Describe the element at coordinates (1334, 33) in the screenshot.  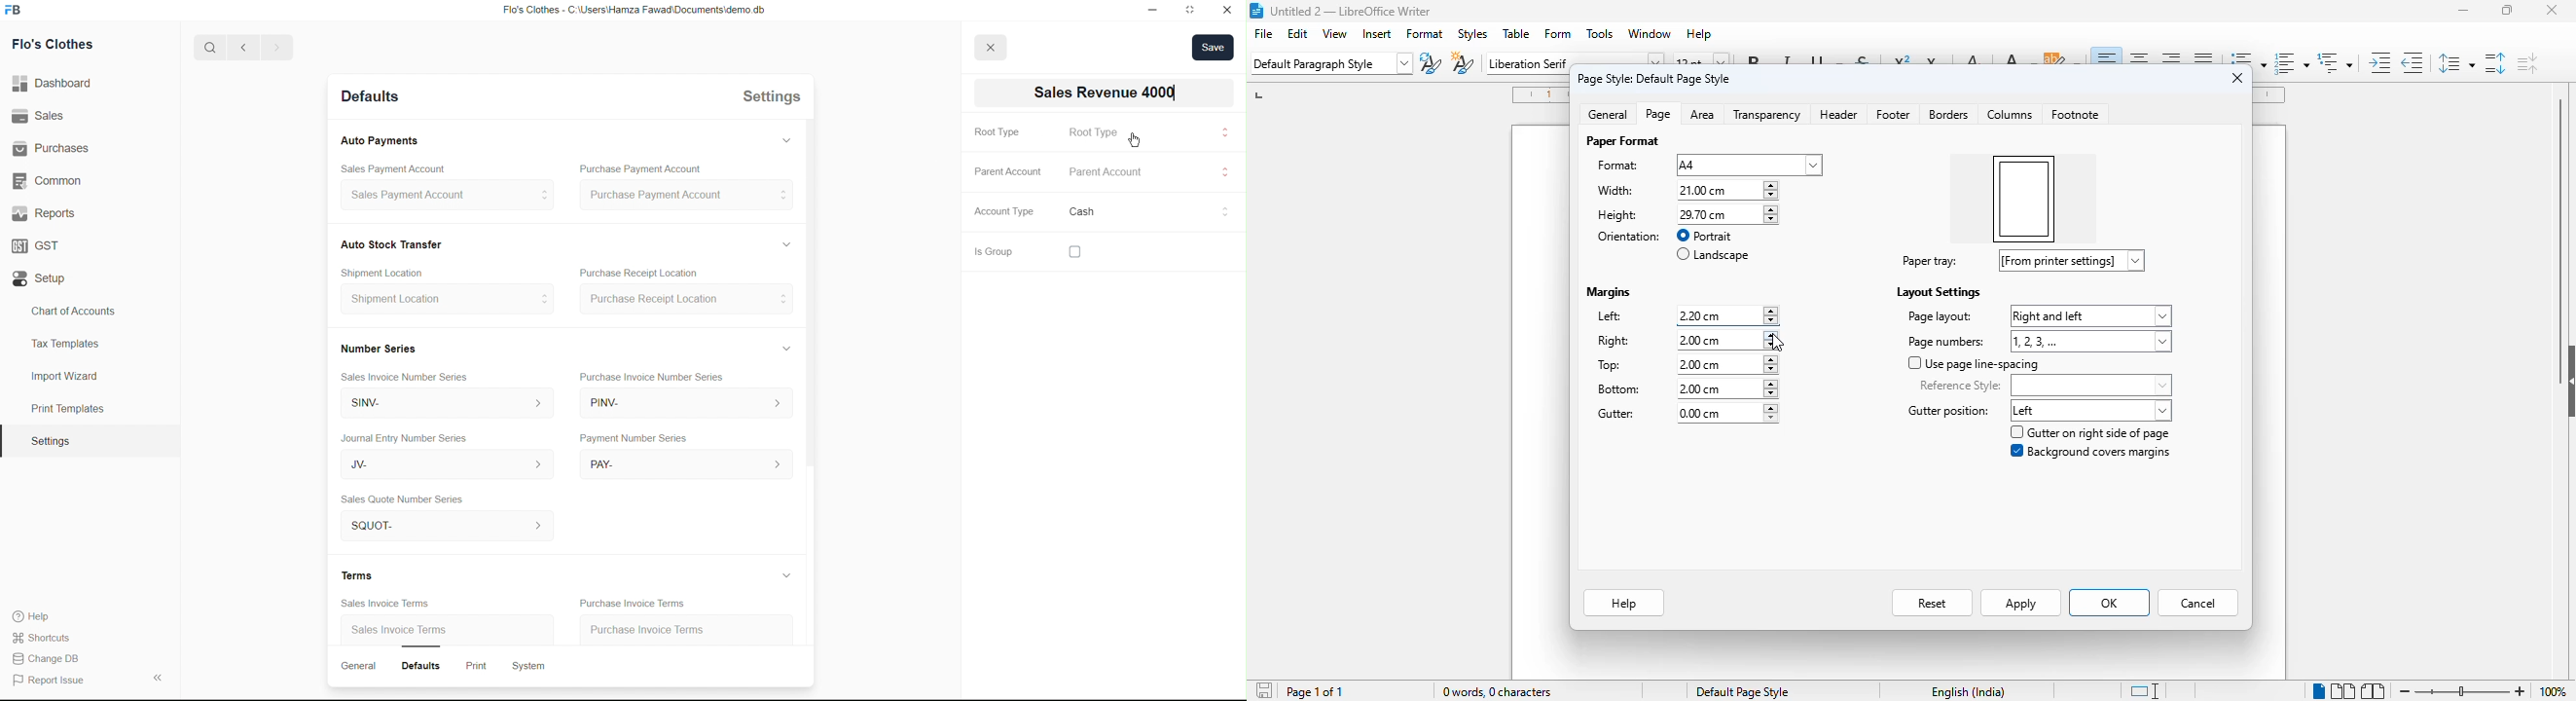
I see `view` at that location.